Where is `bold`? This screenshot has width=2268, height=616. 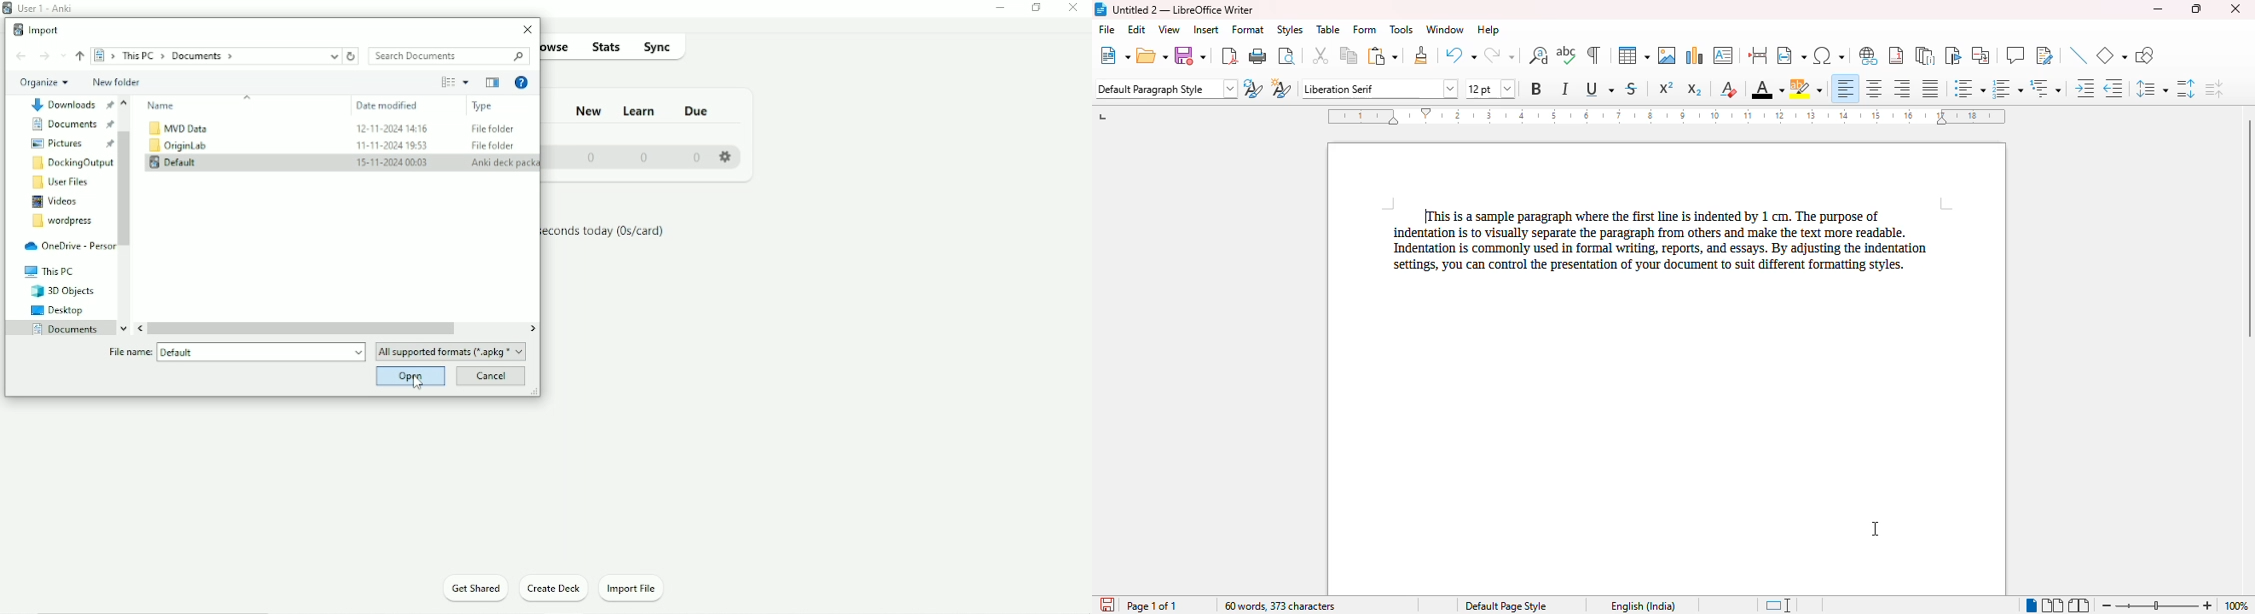
bold is located at coordinates (1537, 88).